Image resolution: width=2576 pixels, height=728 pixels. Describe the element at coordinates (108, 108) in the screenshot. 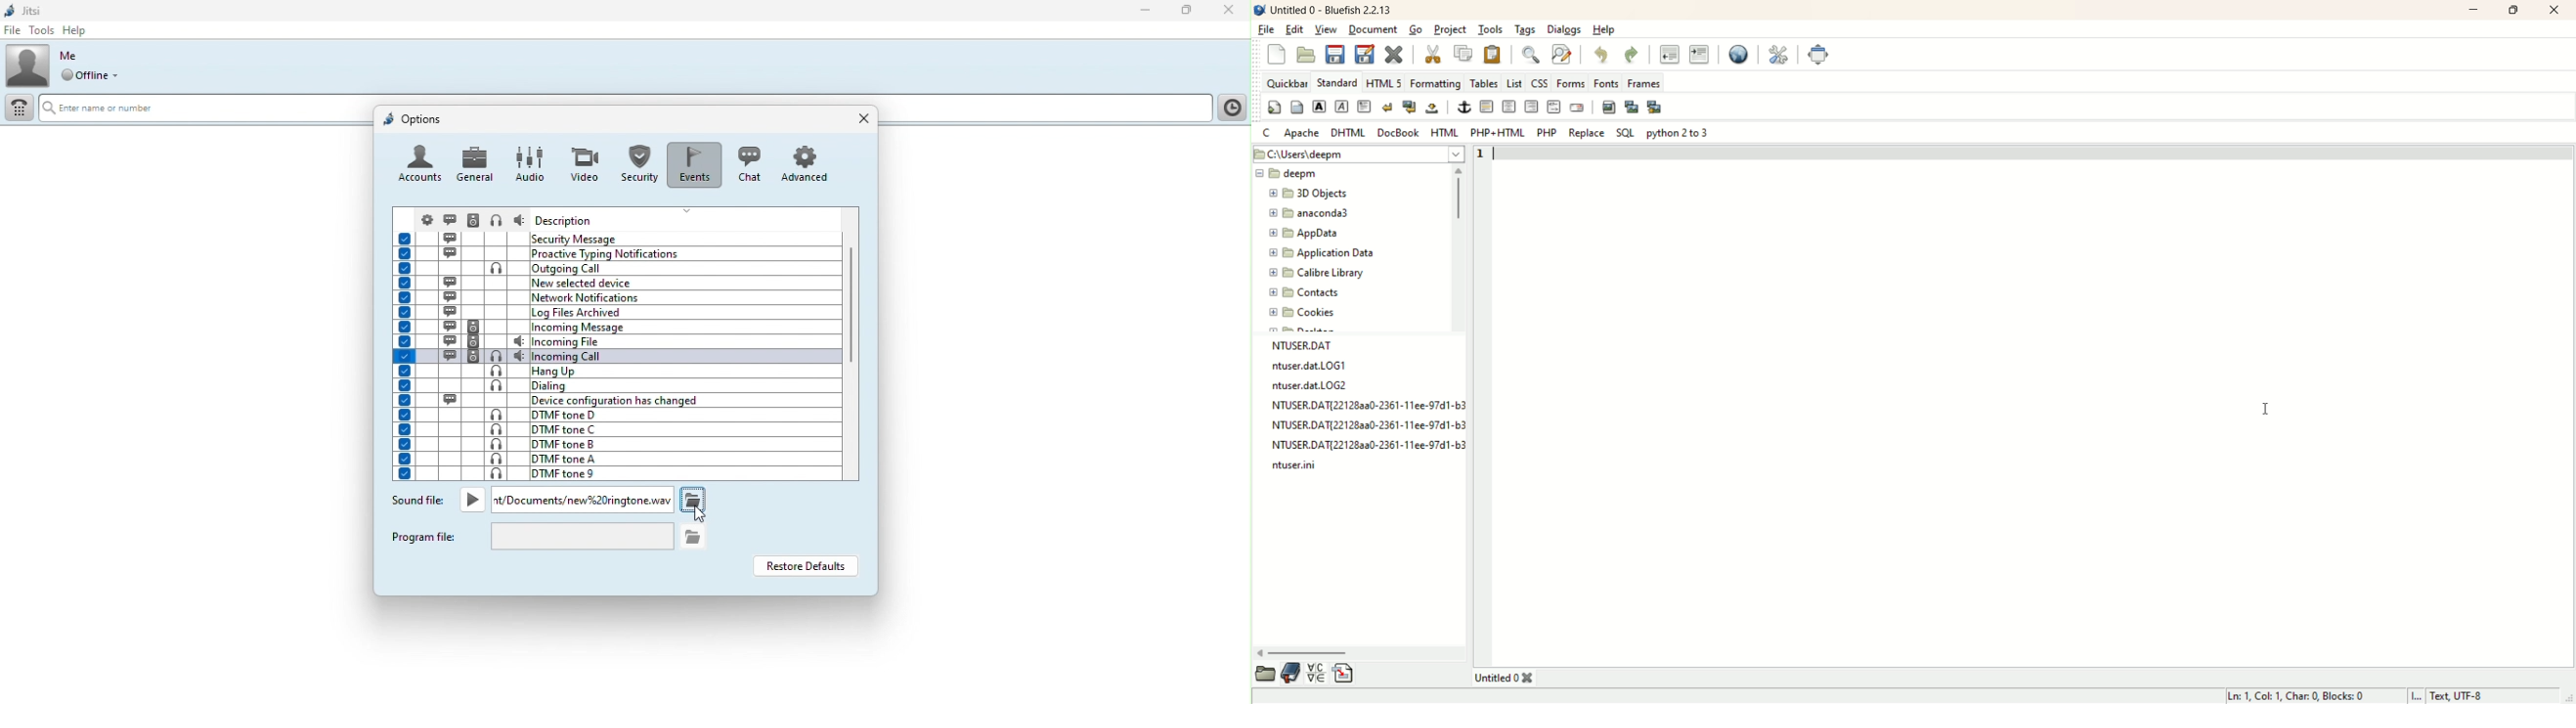

I see `E———` at that location.